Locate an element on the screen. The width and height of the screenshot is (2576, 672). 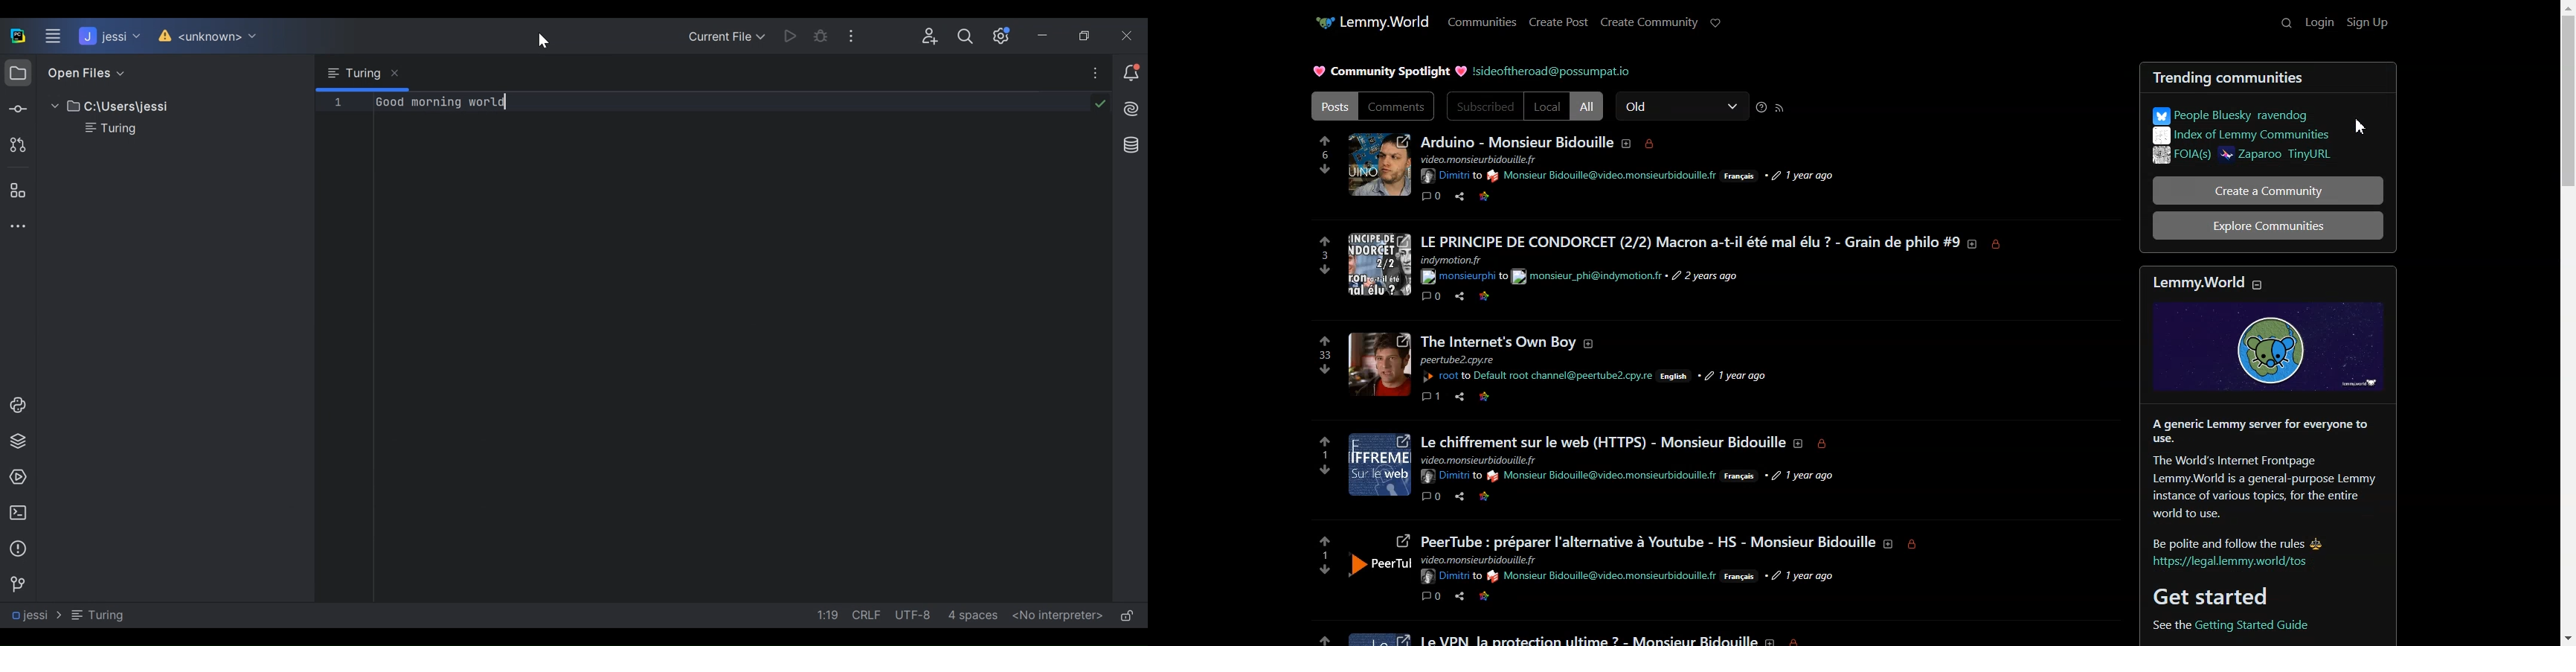
text is located at coordinates (1587, 278).